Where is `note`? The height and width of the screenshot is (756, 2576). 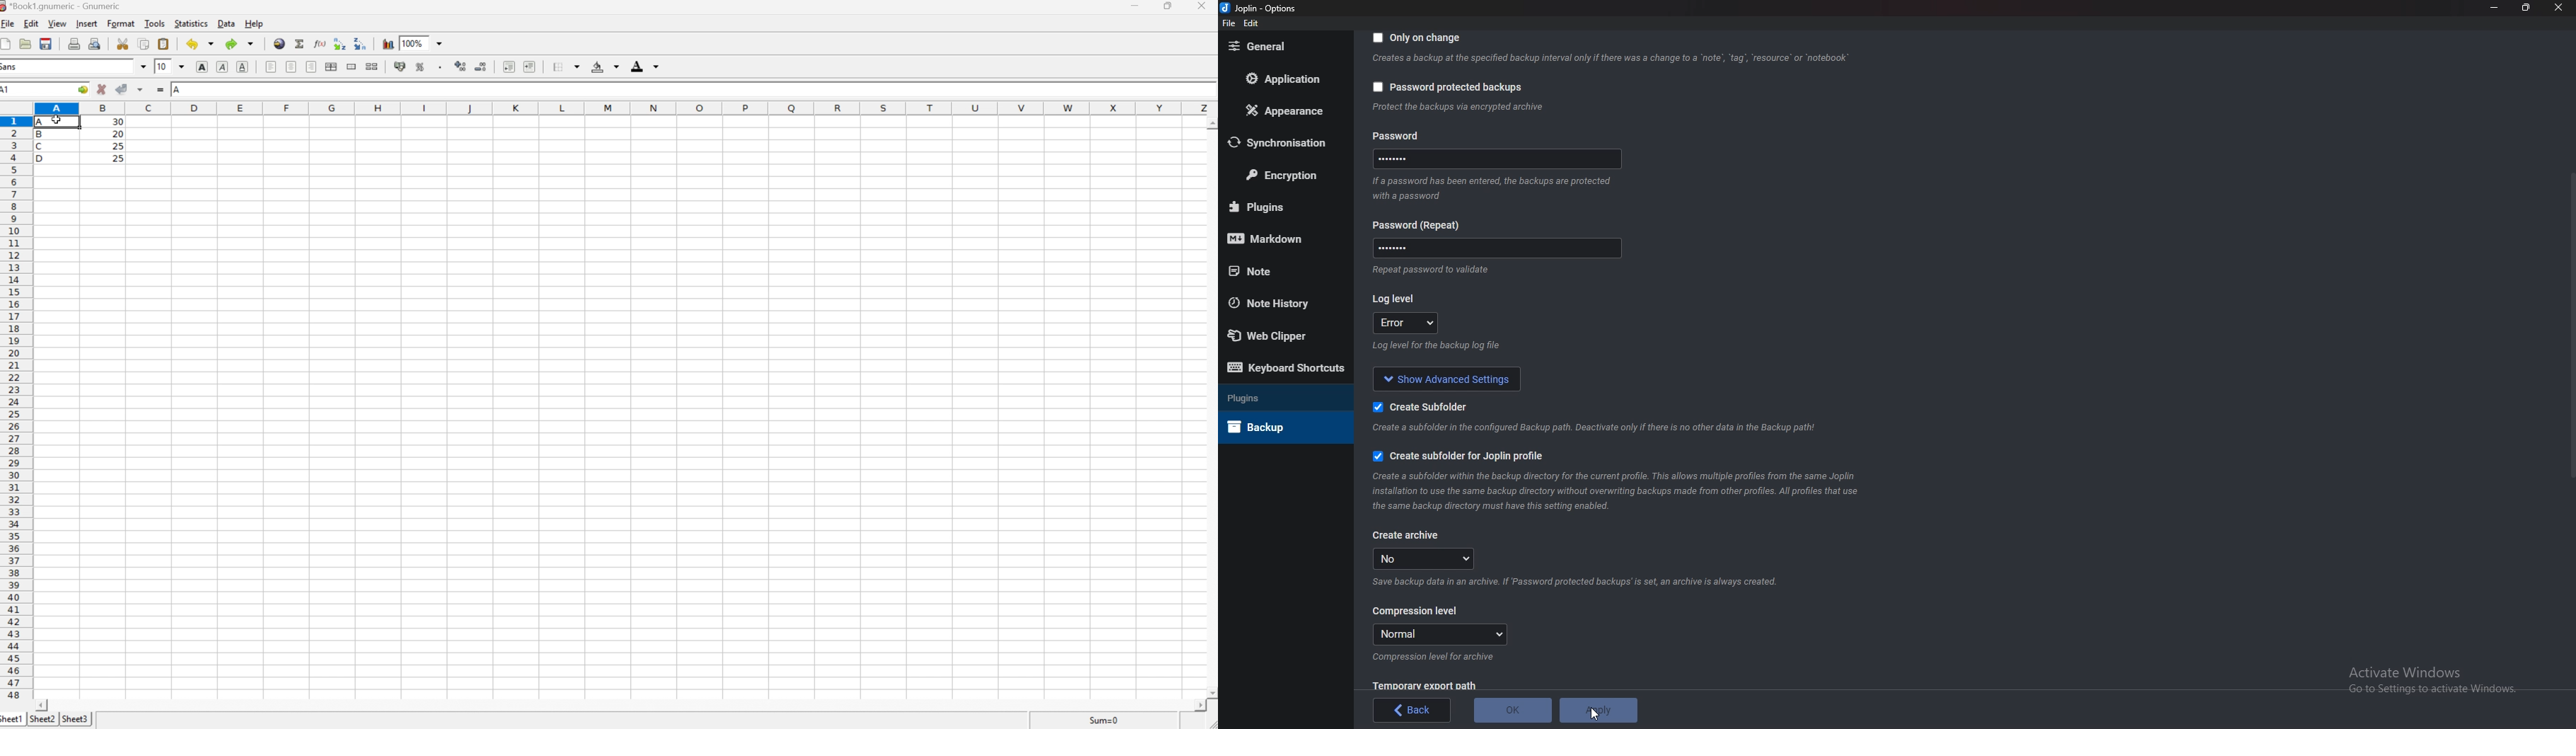 note is located at coordinates (1280, 271).